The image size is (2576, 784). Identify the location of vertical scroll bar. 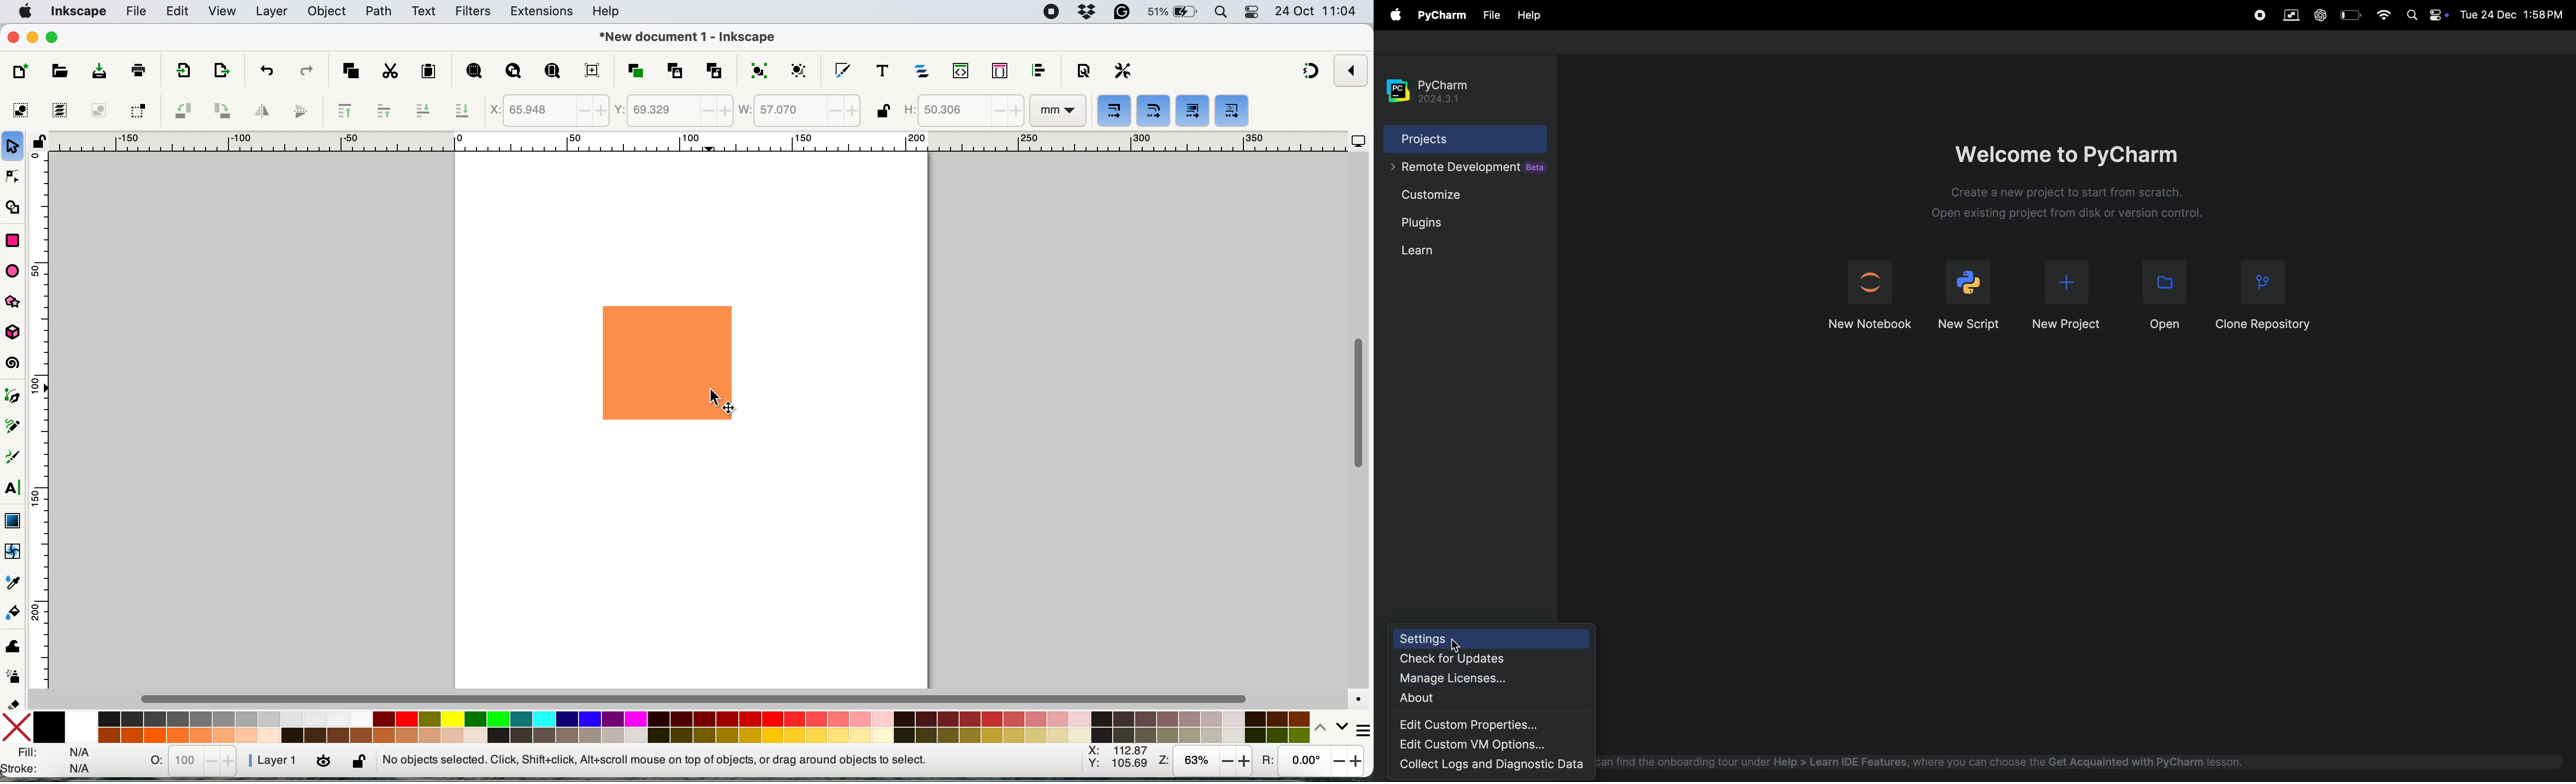
(1357, 404).